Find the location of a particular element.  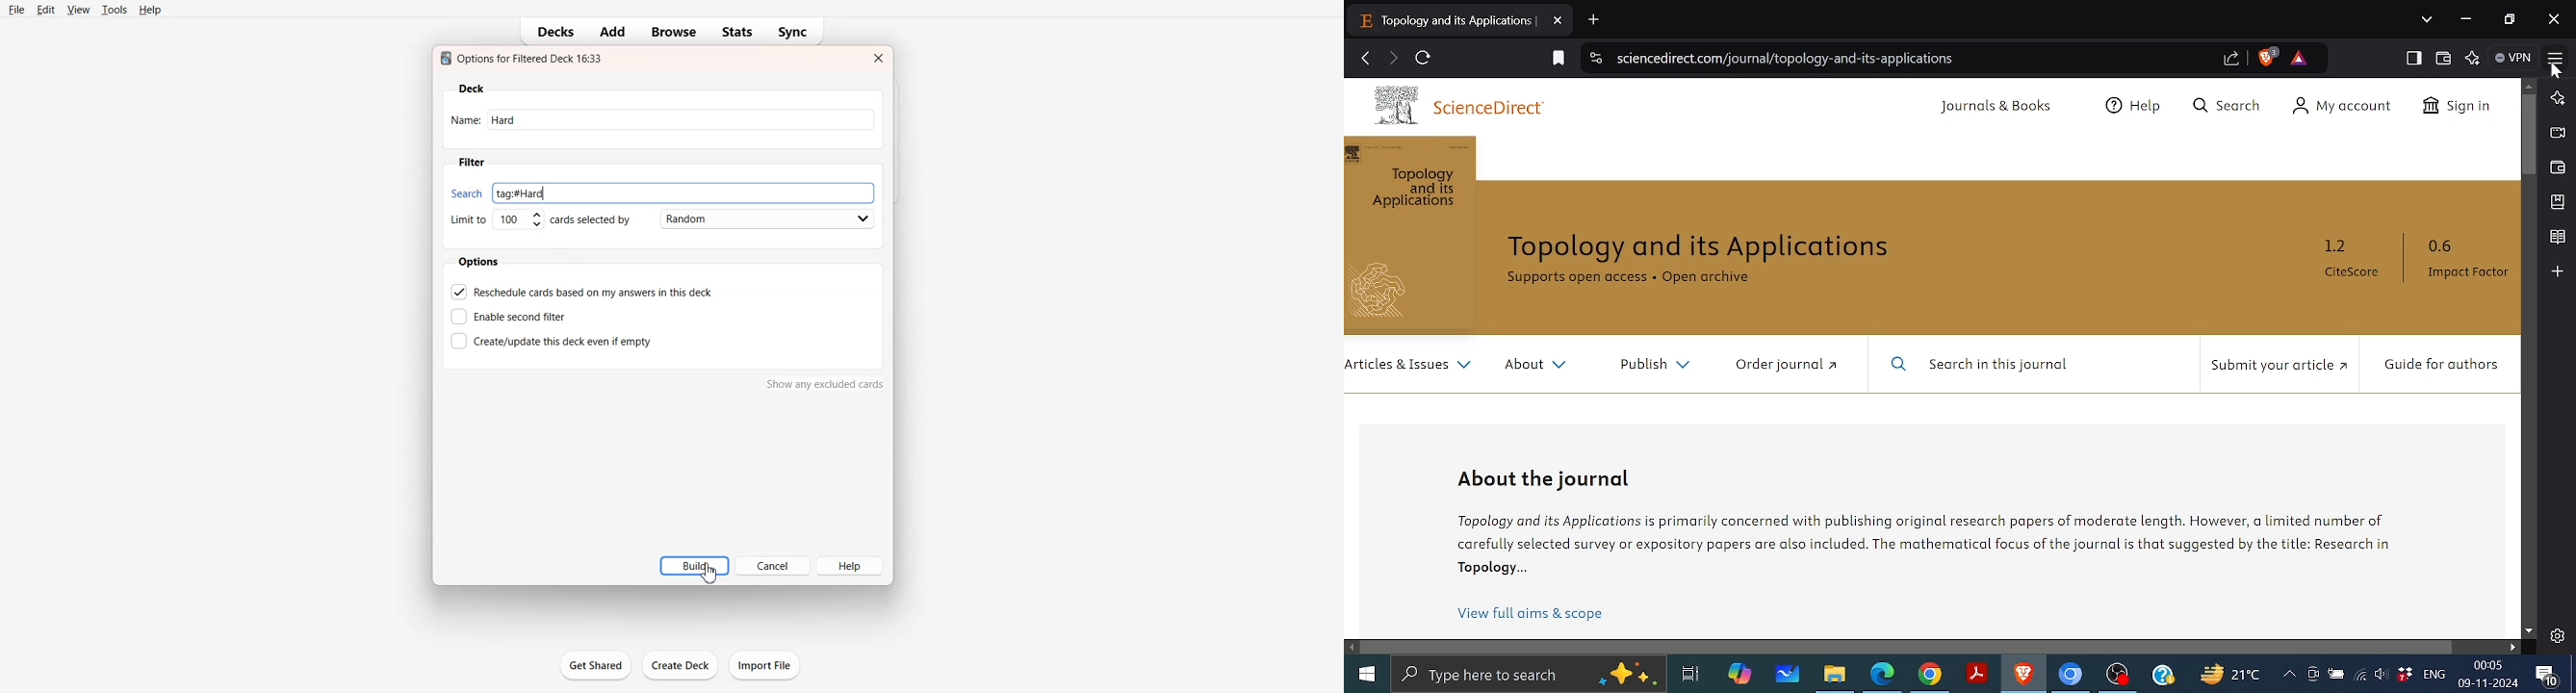

Sync is located at coordinates (797, 32).